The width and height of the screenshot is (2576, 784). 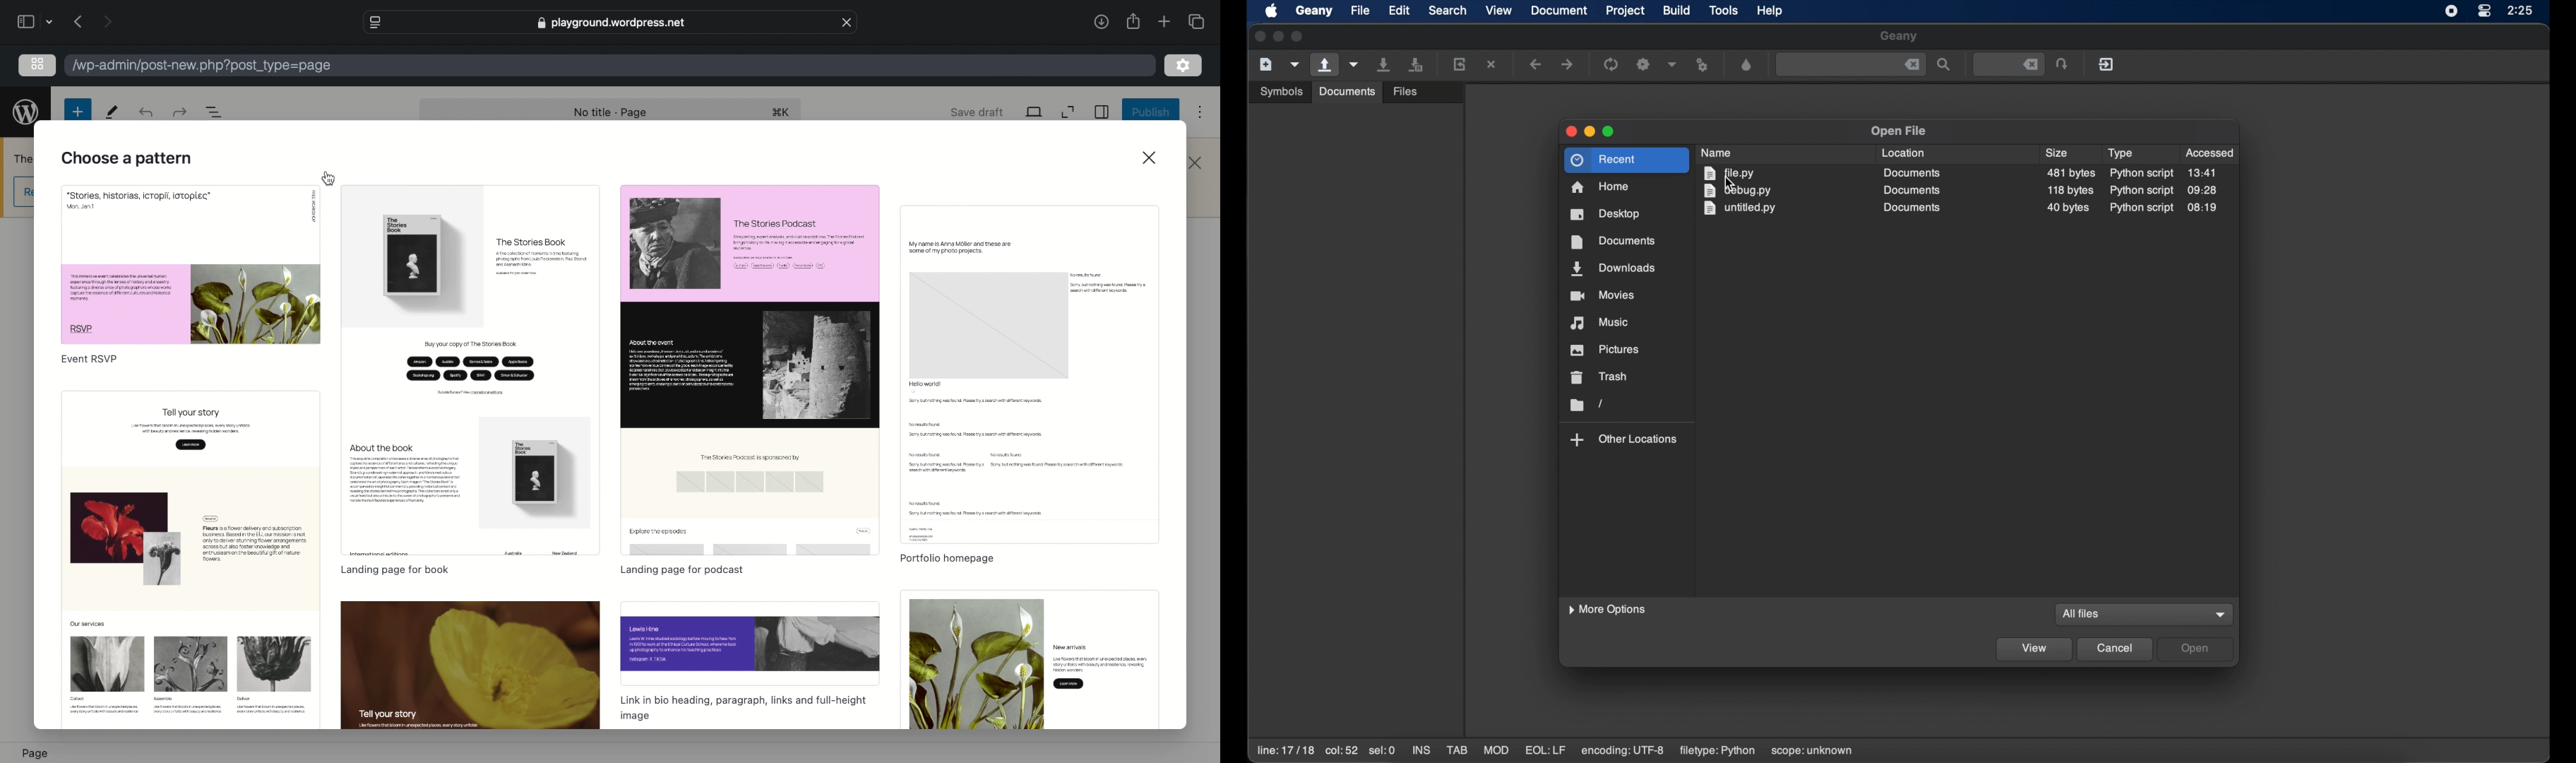 What do you see at coordinates (21, 158) in the screenshot?
I see `obscure text` at bounding box center [21, 158].